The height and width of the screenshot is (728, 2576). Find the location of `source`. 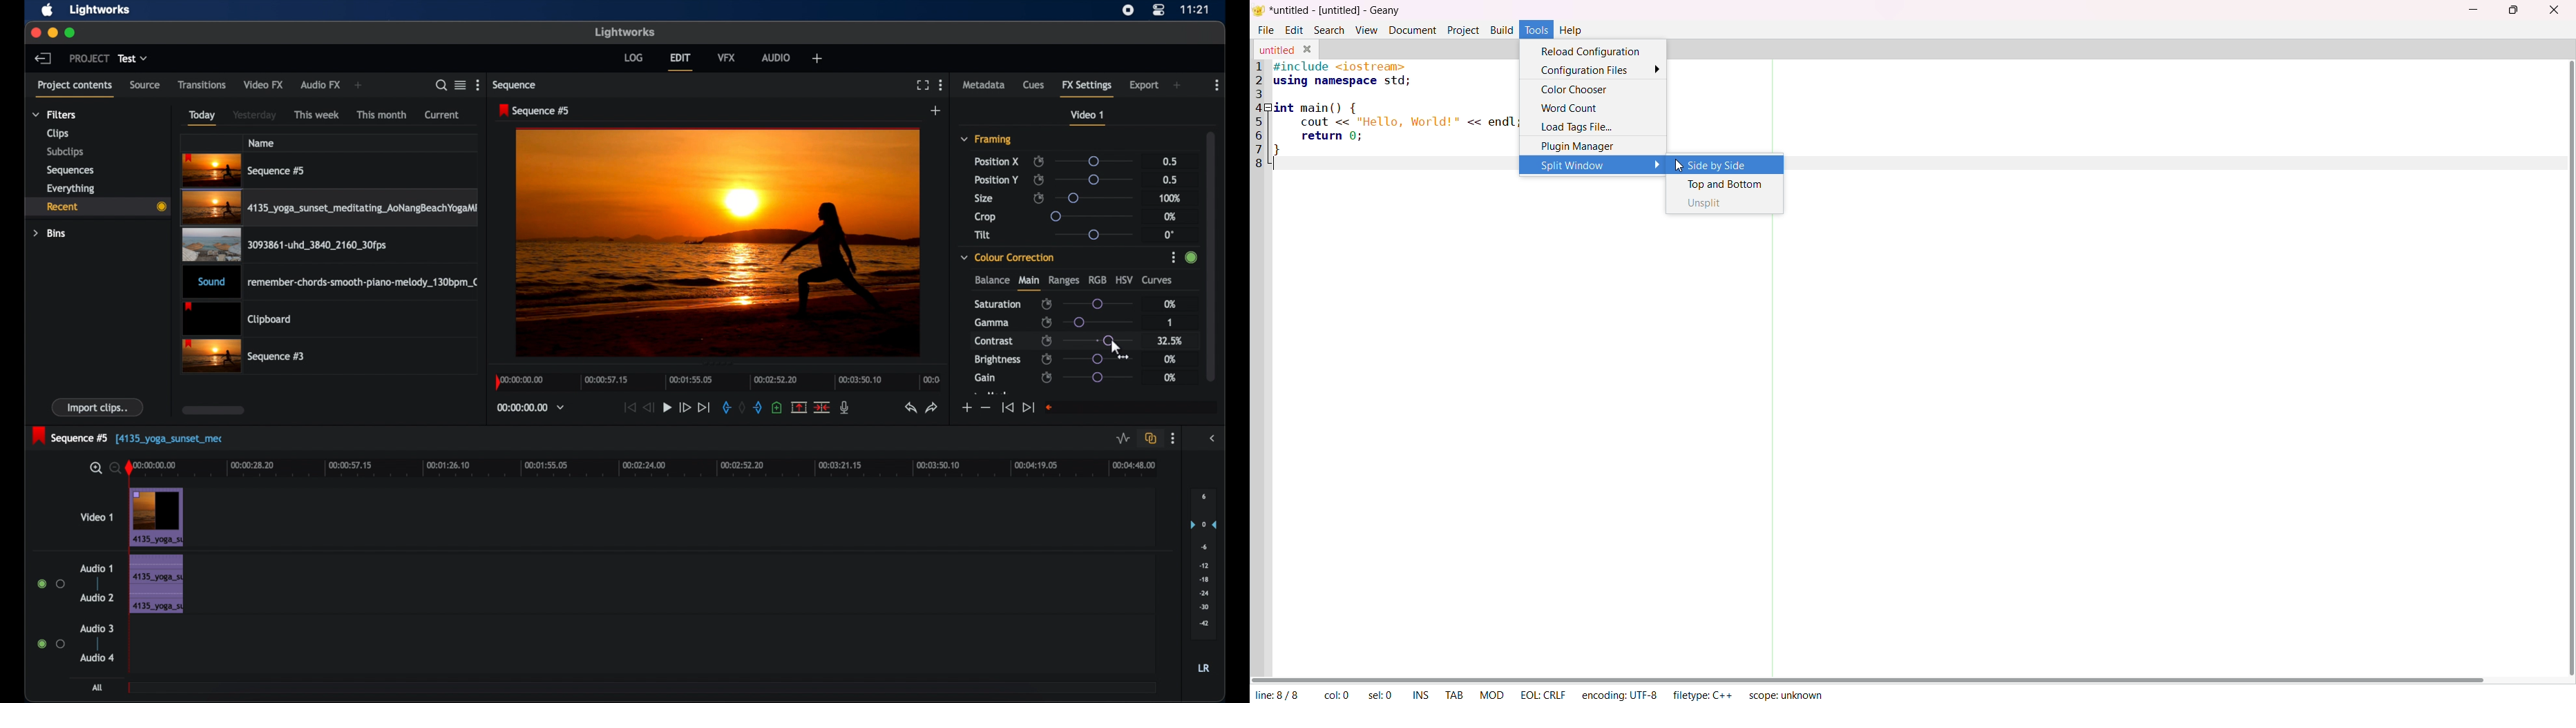

source is located at coordinates (145, 85).